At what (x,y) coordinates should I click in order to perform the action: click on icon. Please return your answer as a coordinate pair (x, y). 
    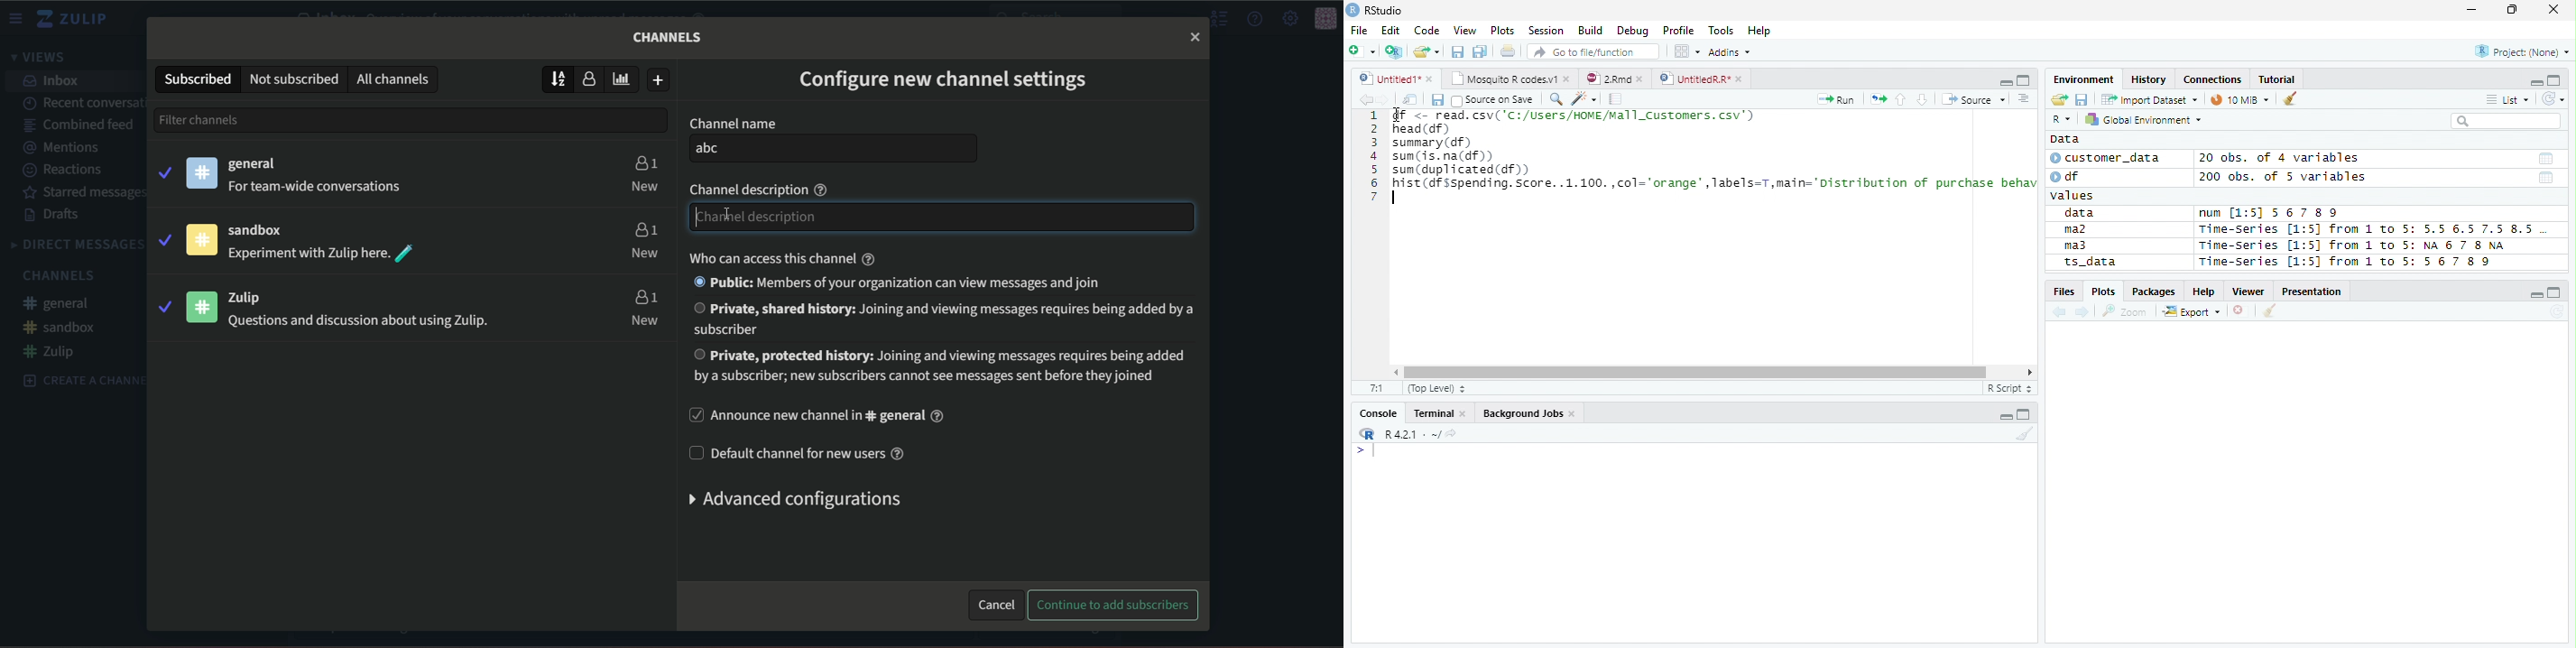
    Looking at the image, I should click on (201, 240).